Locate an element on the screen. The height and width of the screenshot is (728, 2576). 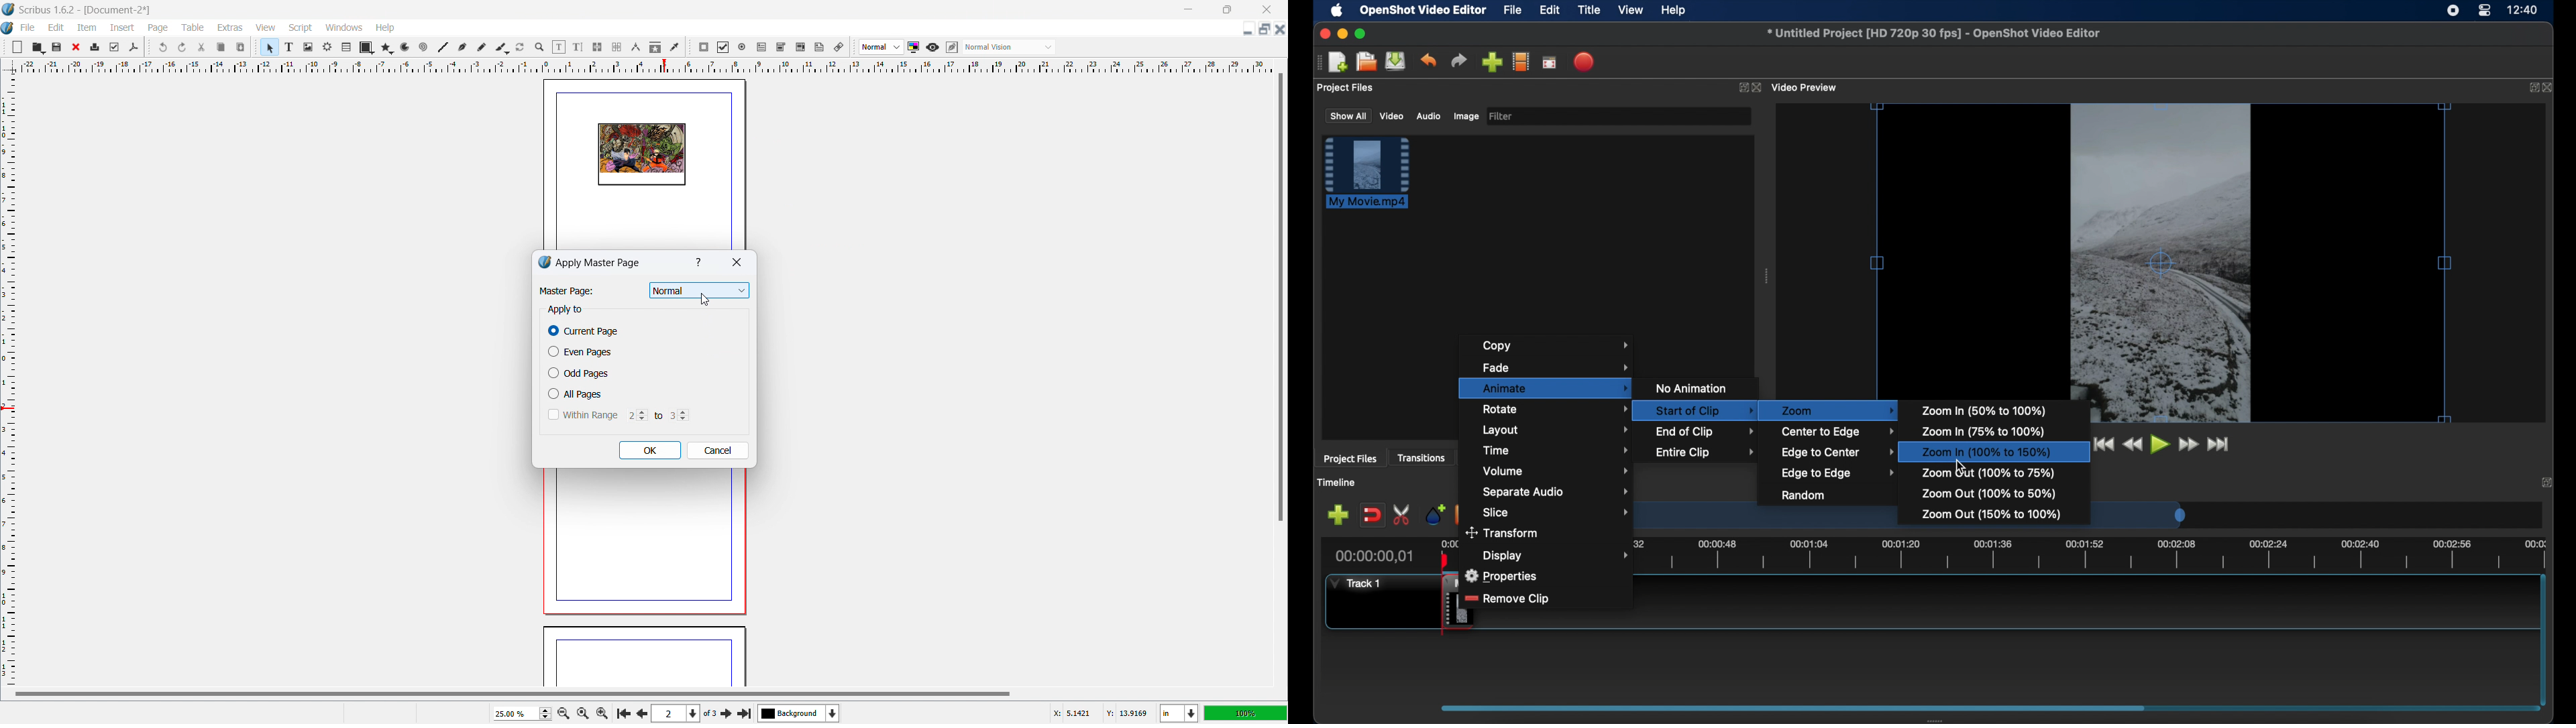
select the current page is located at coordinates (676, 714).